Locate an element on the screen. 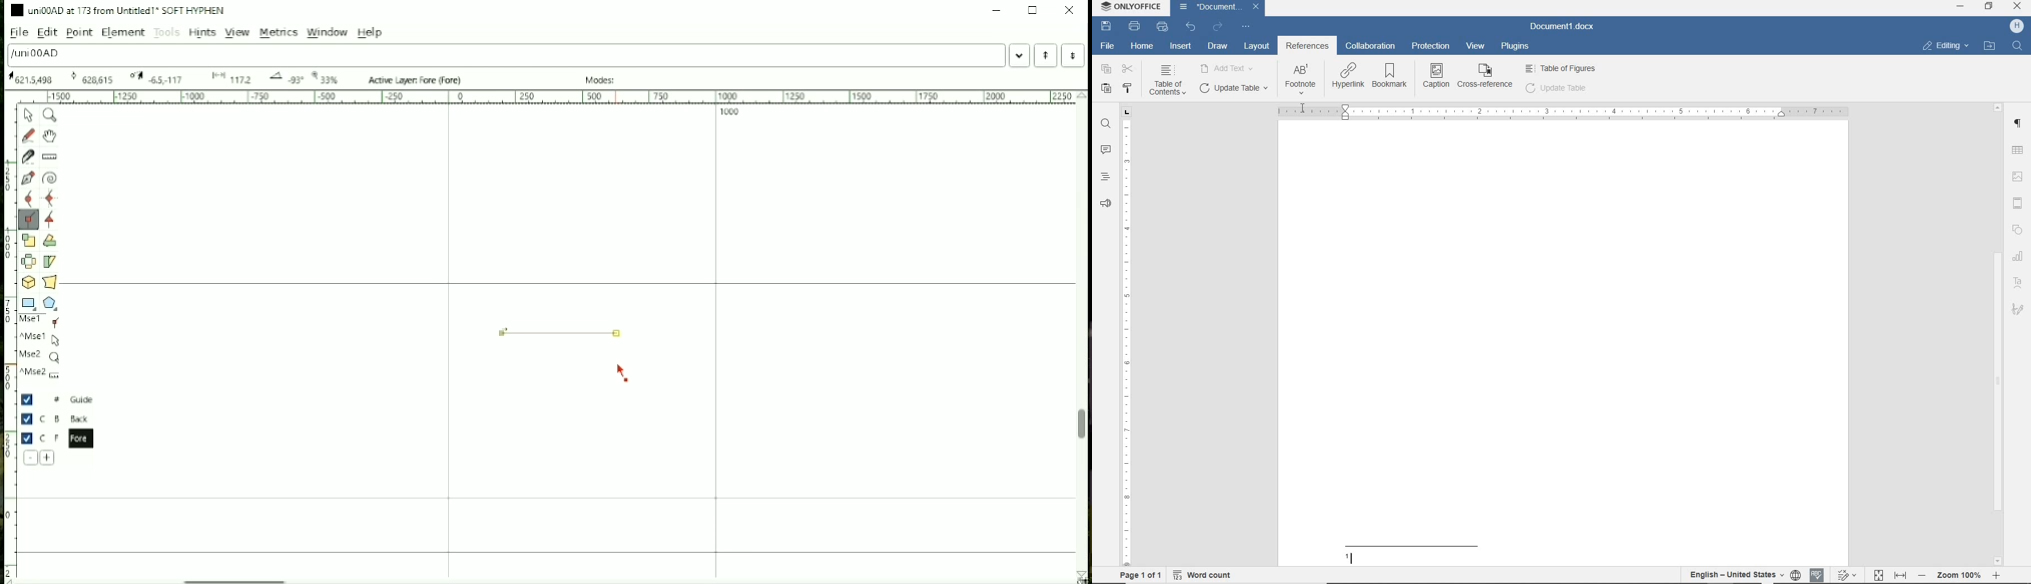 This screenshot has height=588, width=2044. undo is located at coordinates (1190, 27).